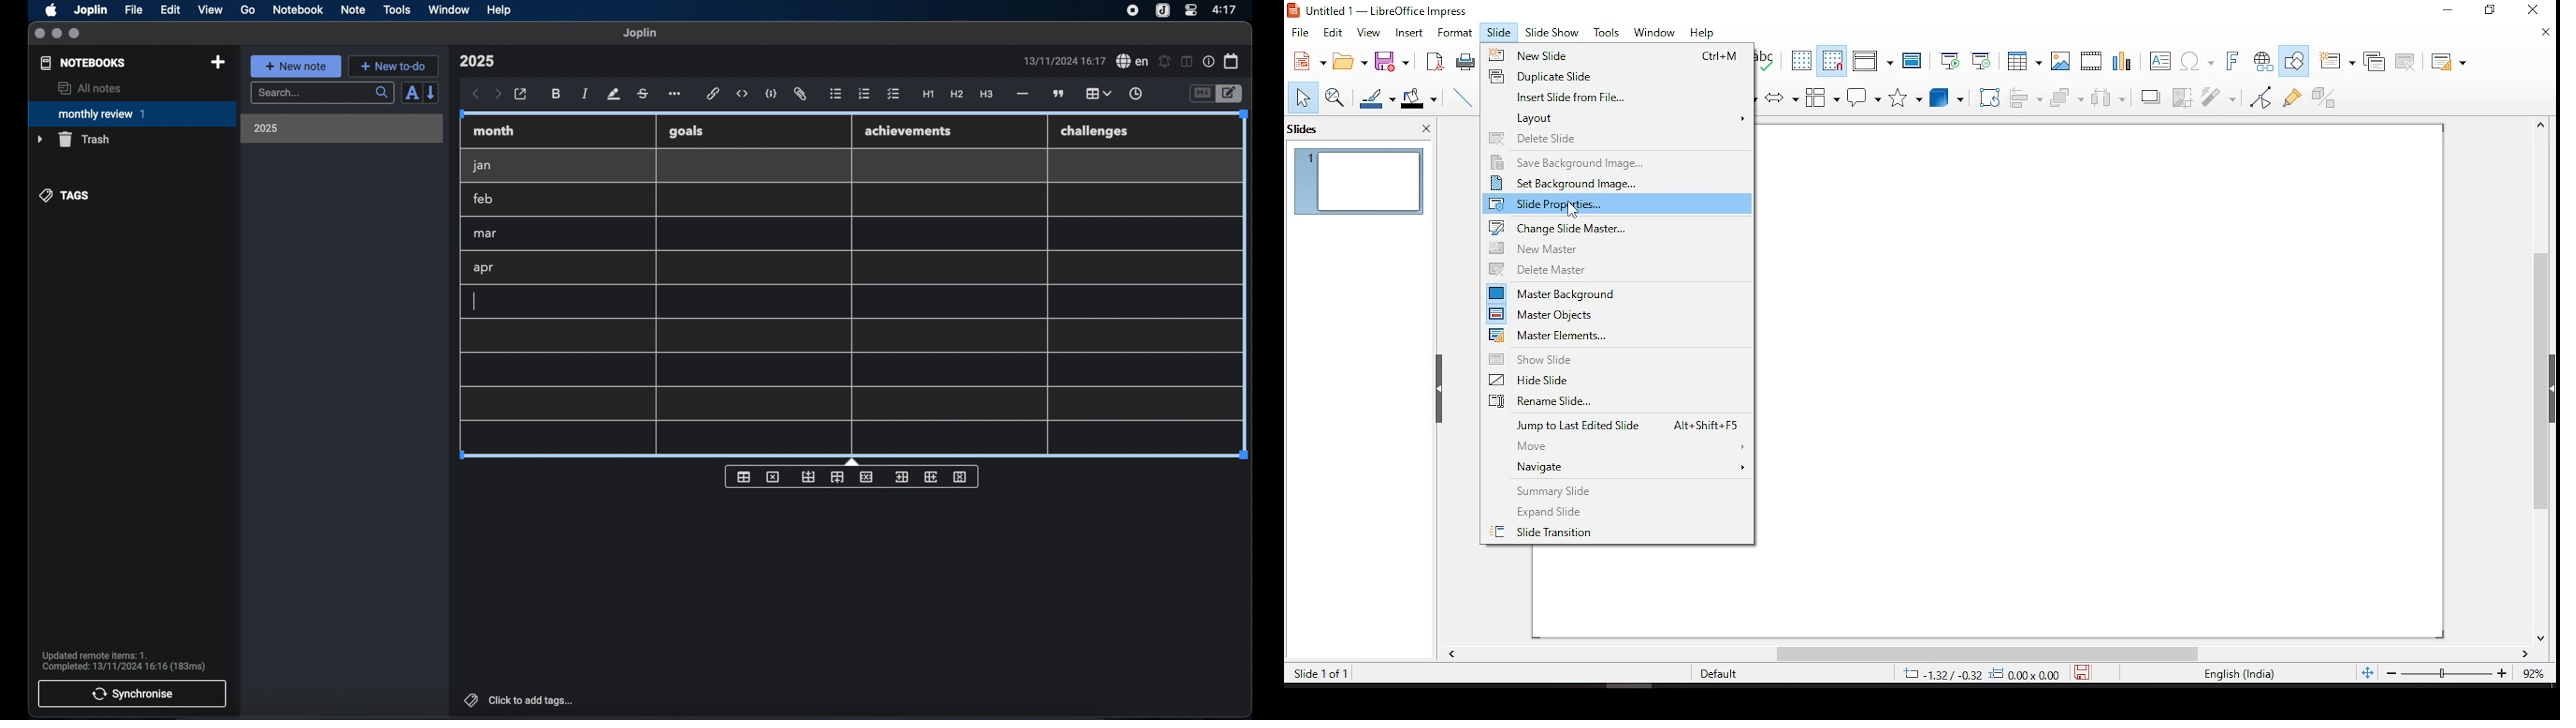 This screenshot has width=2576, height=728. Describe the element at coordinates (1614, 185) in the screenshot. I see `set background image` at that location.